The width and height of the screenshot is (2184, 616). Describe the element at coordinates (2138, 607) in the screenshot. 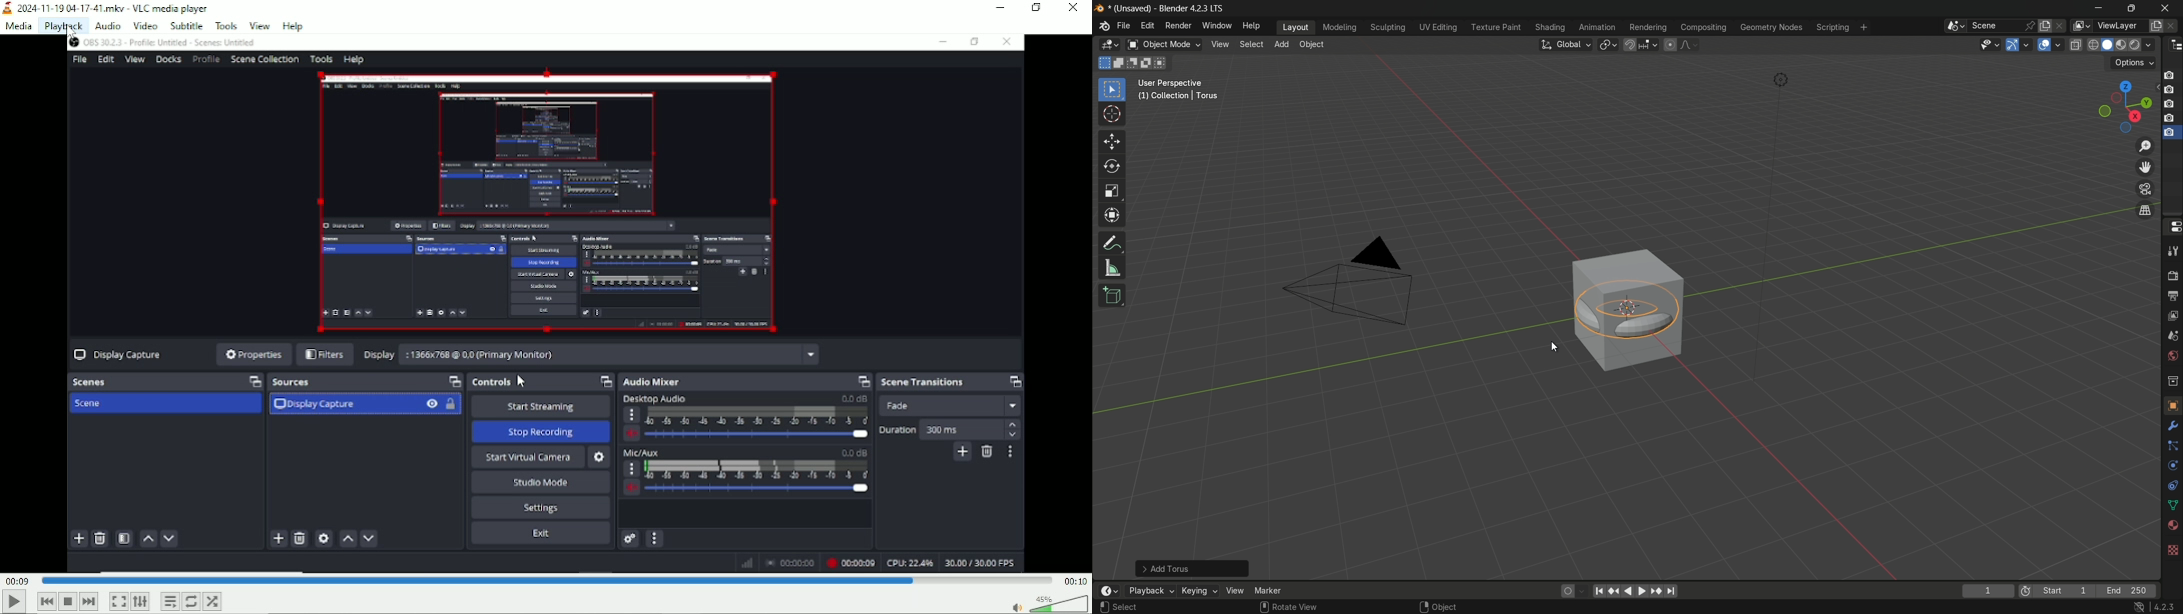

I see `no internet` at that location.